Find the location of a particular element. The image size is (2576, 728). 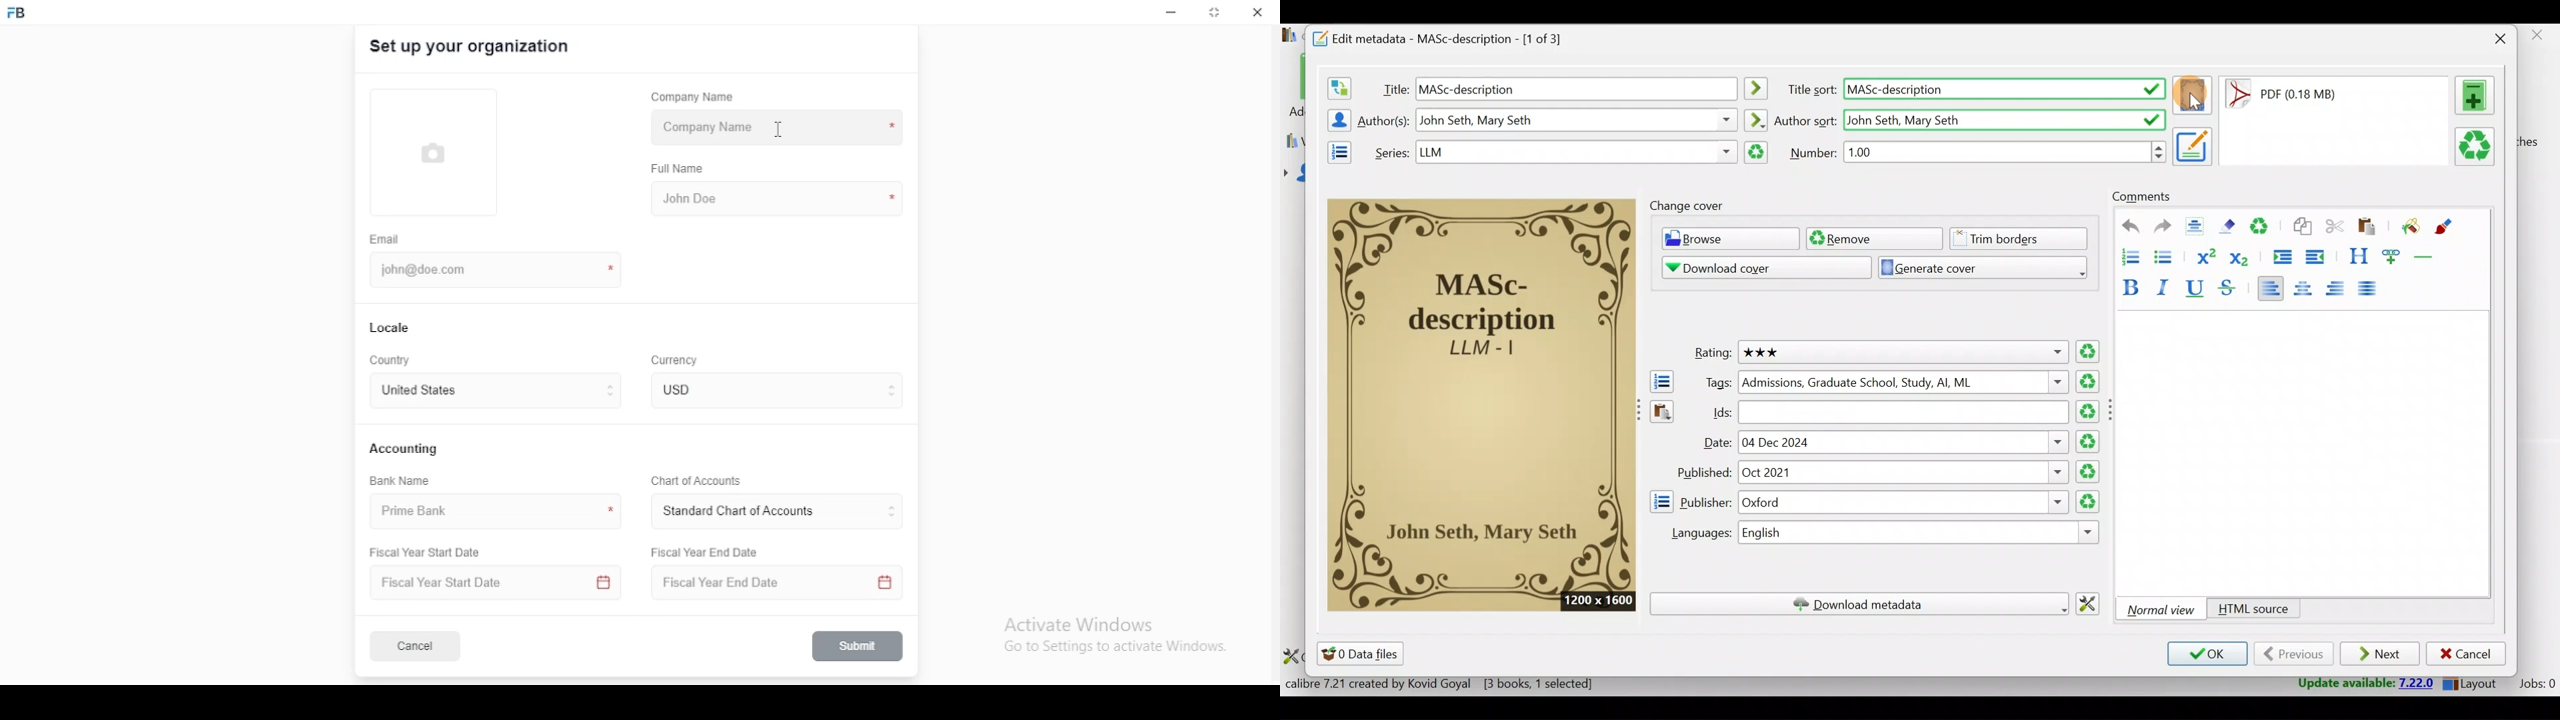

john@doe.com is located at coordinates (431, 269).